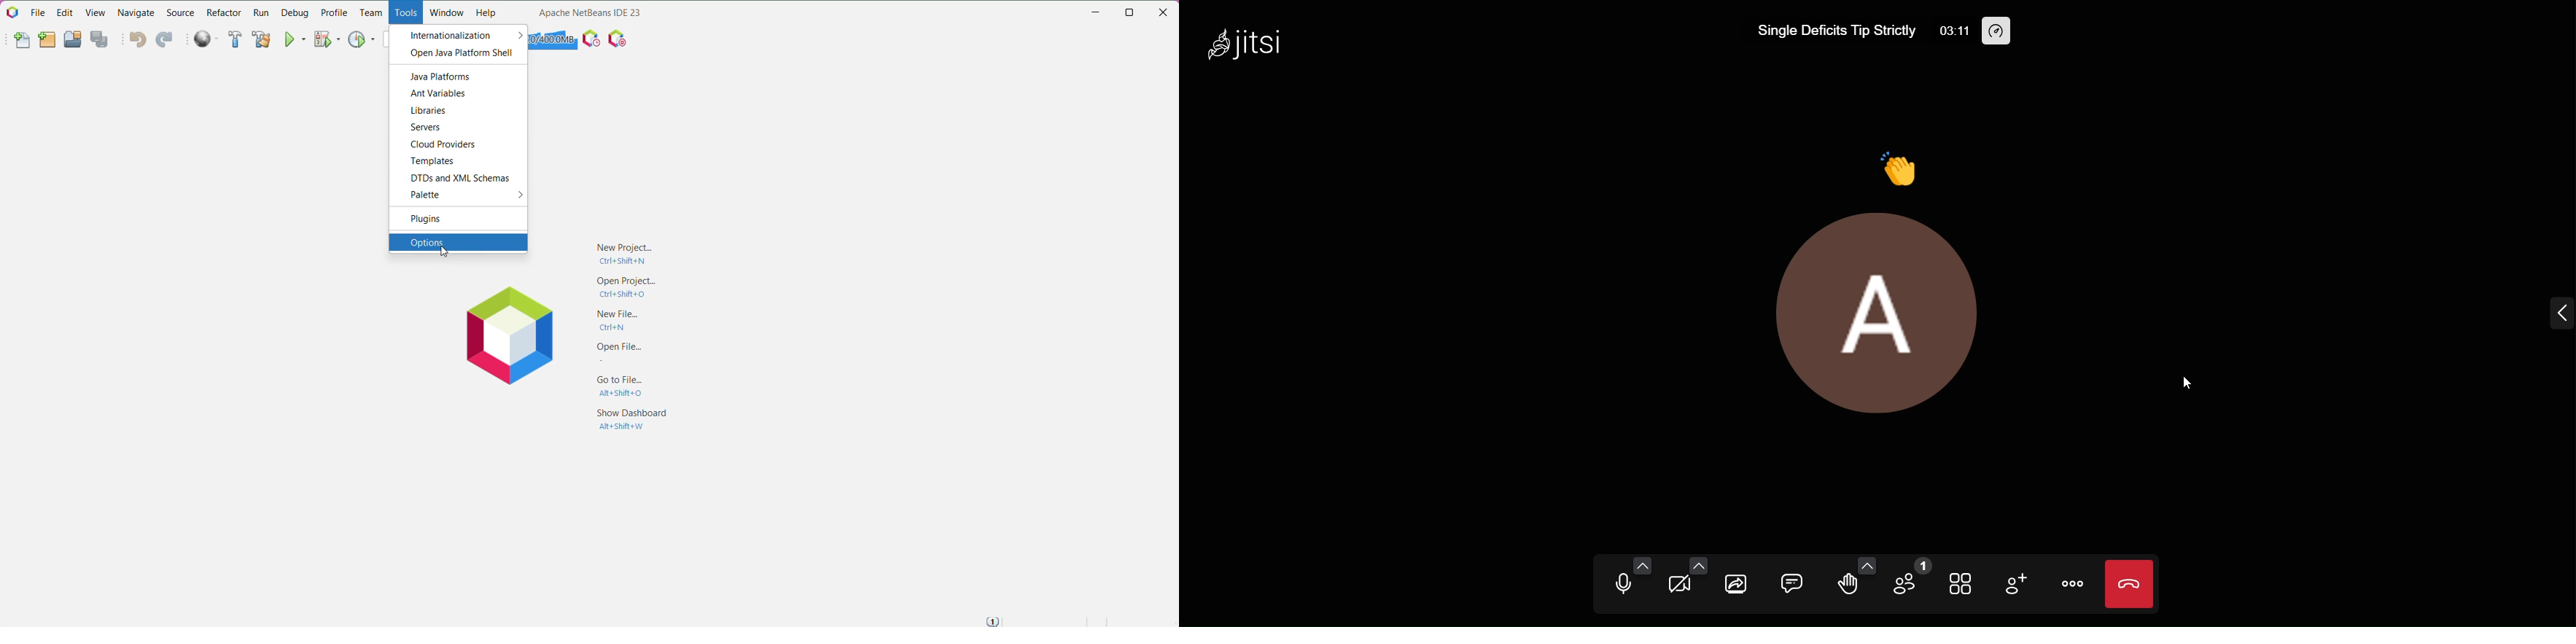 This screenshot has height=644, width=2576. What do you see at coordinates (2186, 382) in the screenshot?
I see `Cursor` at bounding box center [2186, 382].